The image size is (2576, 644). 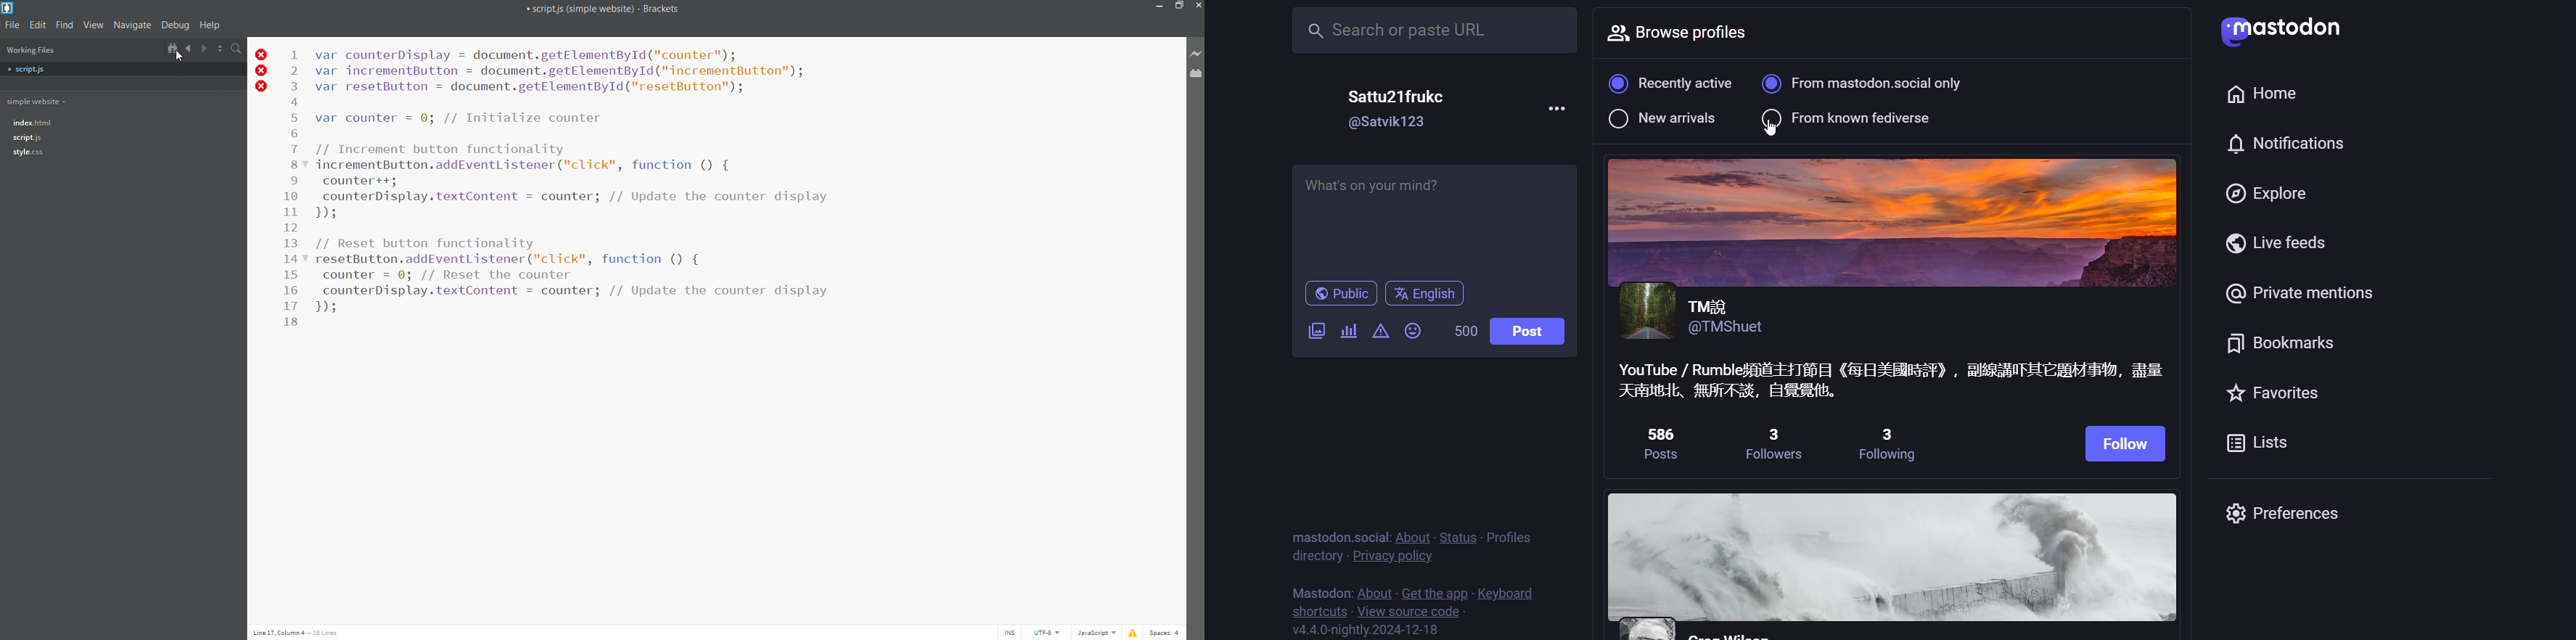 What do you see at coordinates (1133, 632) in the screenshot?
I see `show errors` at bounding box center [1133, 632].